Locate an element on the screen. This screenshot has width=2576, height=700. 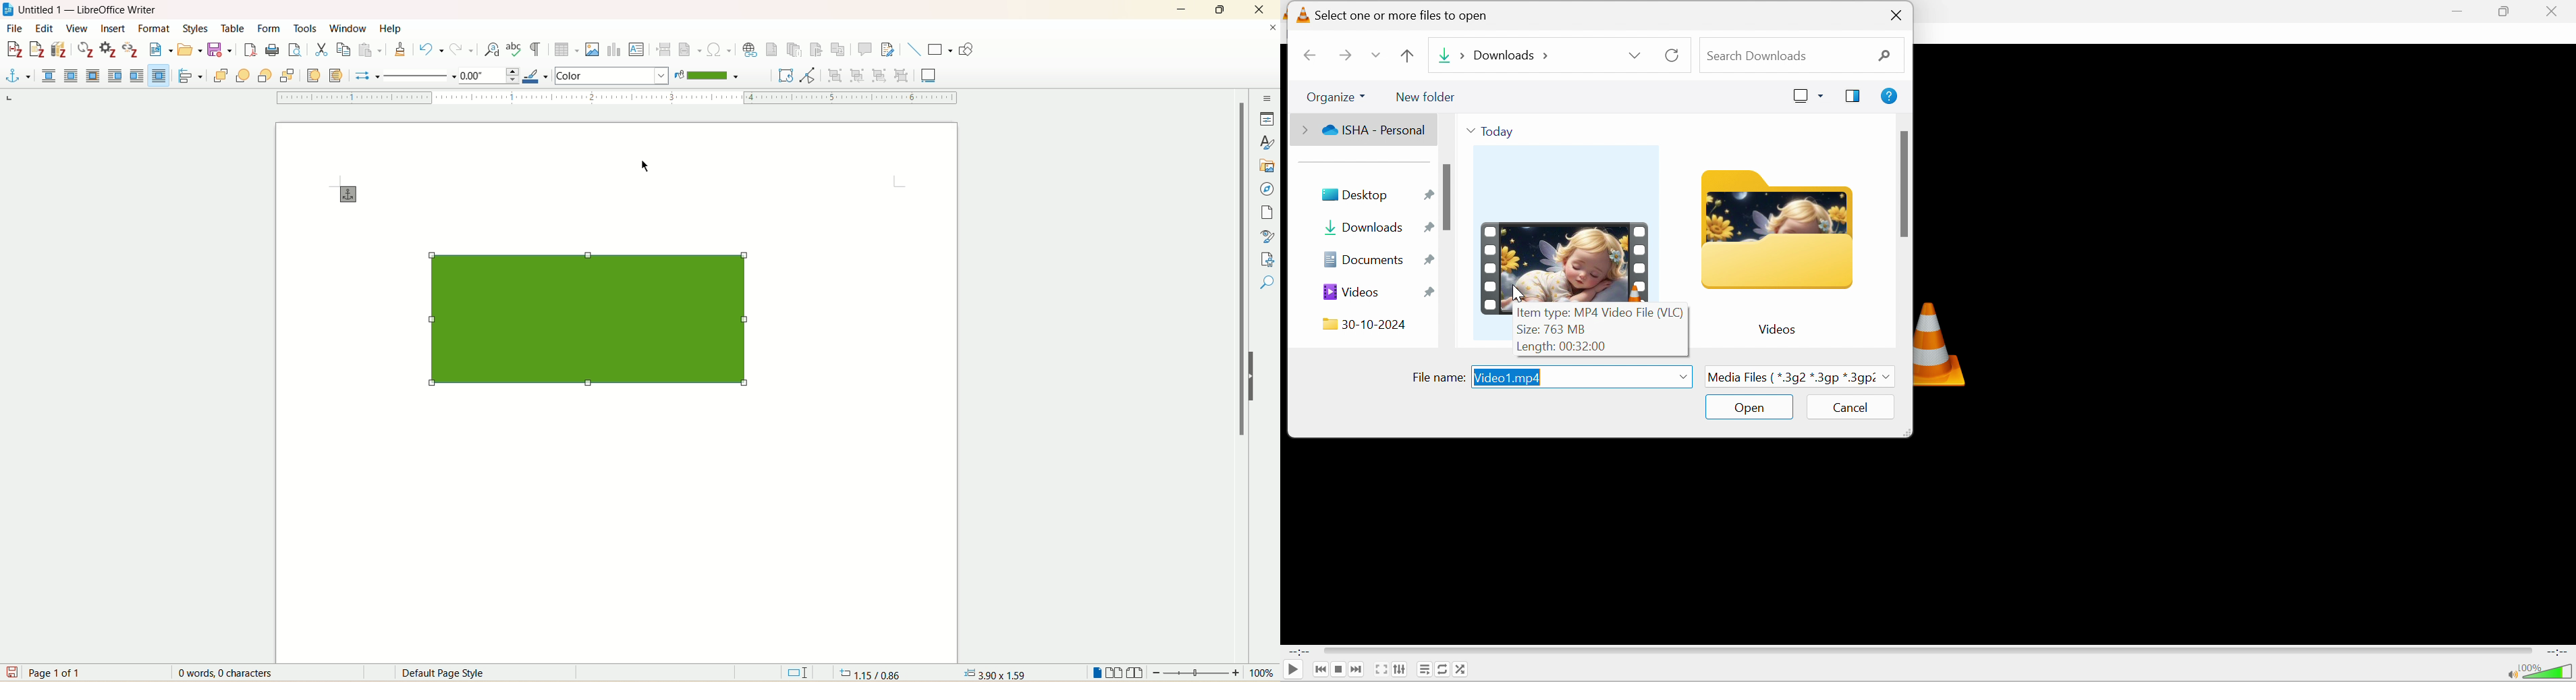
find and replace is located at coordinates (491, 49).